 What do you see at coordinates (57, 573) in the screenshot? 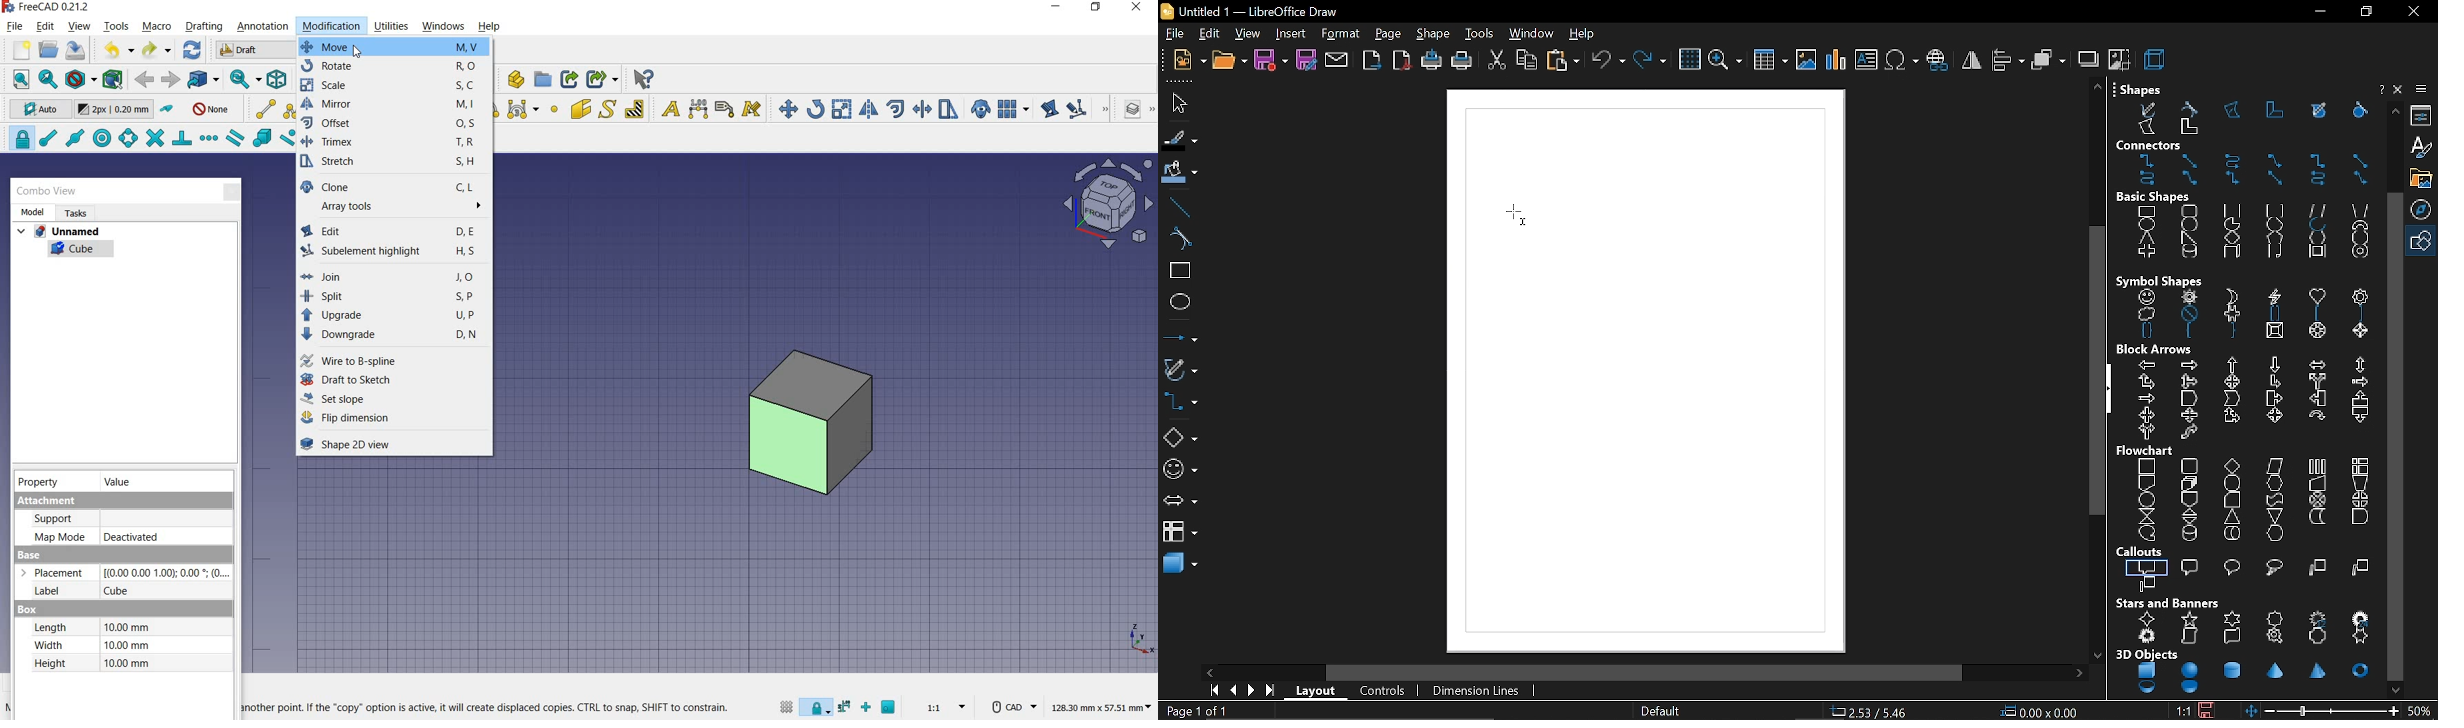
I see `Placement` at bounding box center [57, 573].